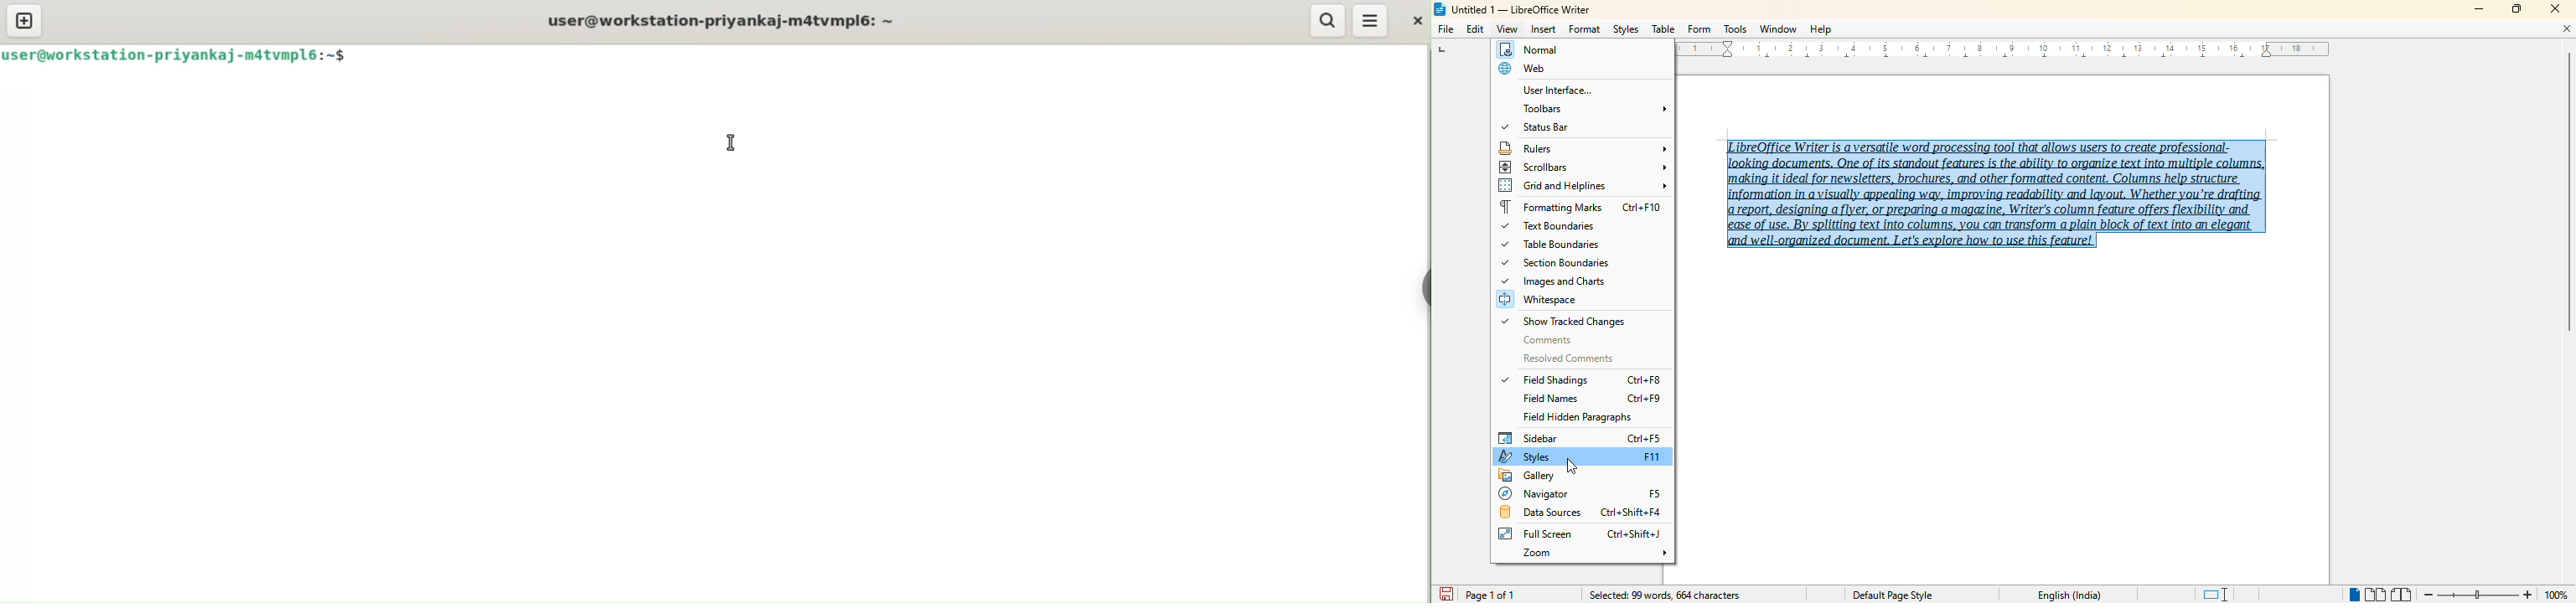  What do you see at coordinates (1583, 185) in the screenshot?
I see `grid and helplines` at bounding box center [1583, 185].